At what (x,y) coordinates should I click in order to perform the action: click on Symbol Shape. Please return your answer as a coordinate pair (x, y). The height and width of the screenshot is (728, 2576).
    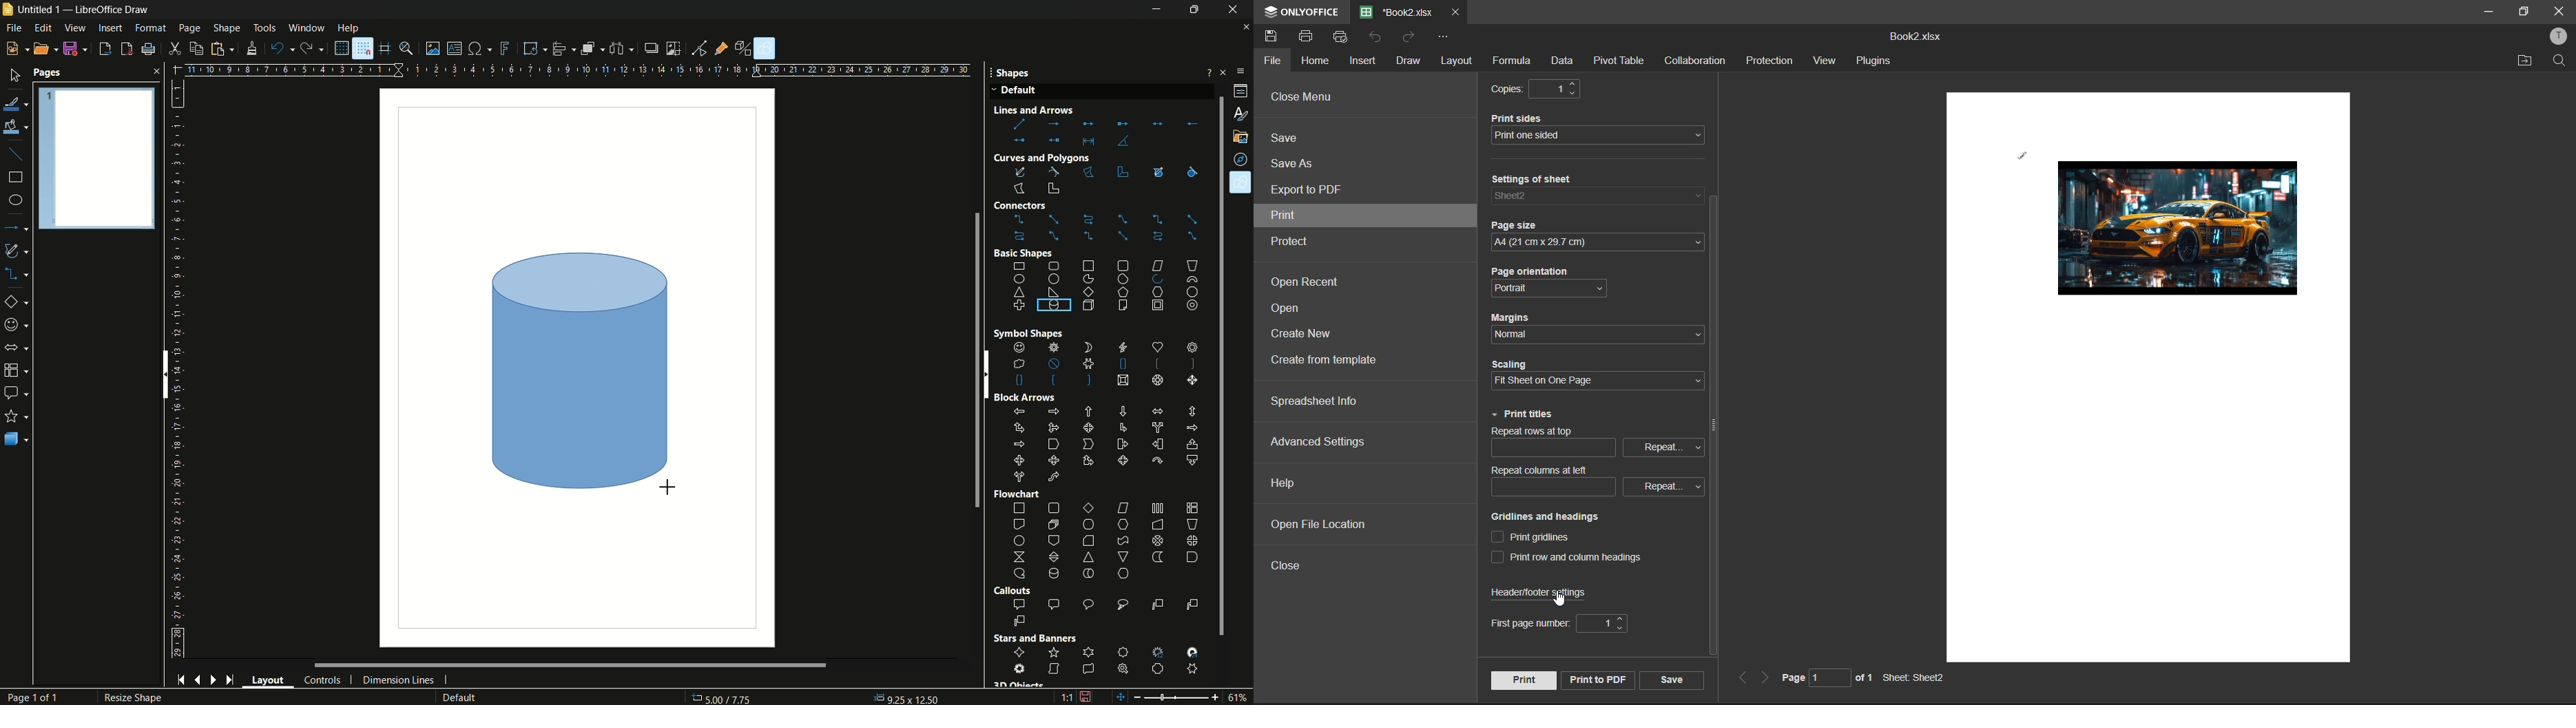
    Looking at the image, I should click on (1018, 334).